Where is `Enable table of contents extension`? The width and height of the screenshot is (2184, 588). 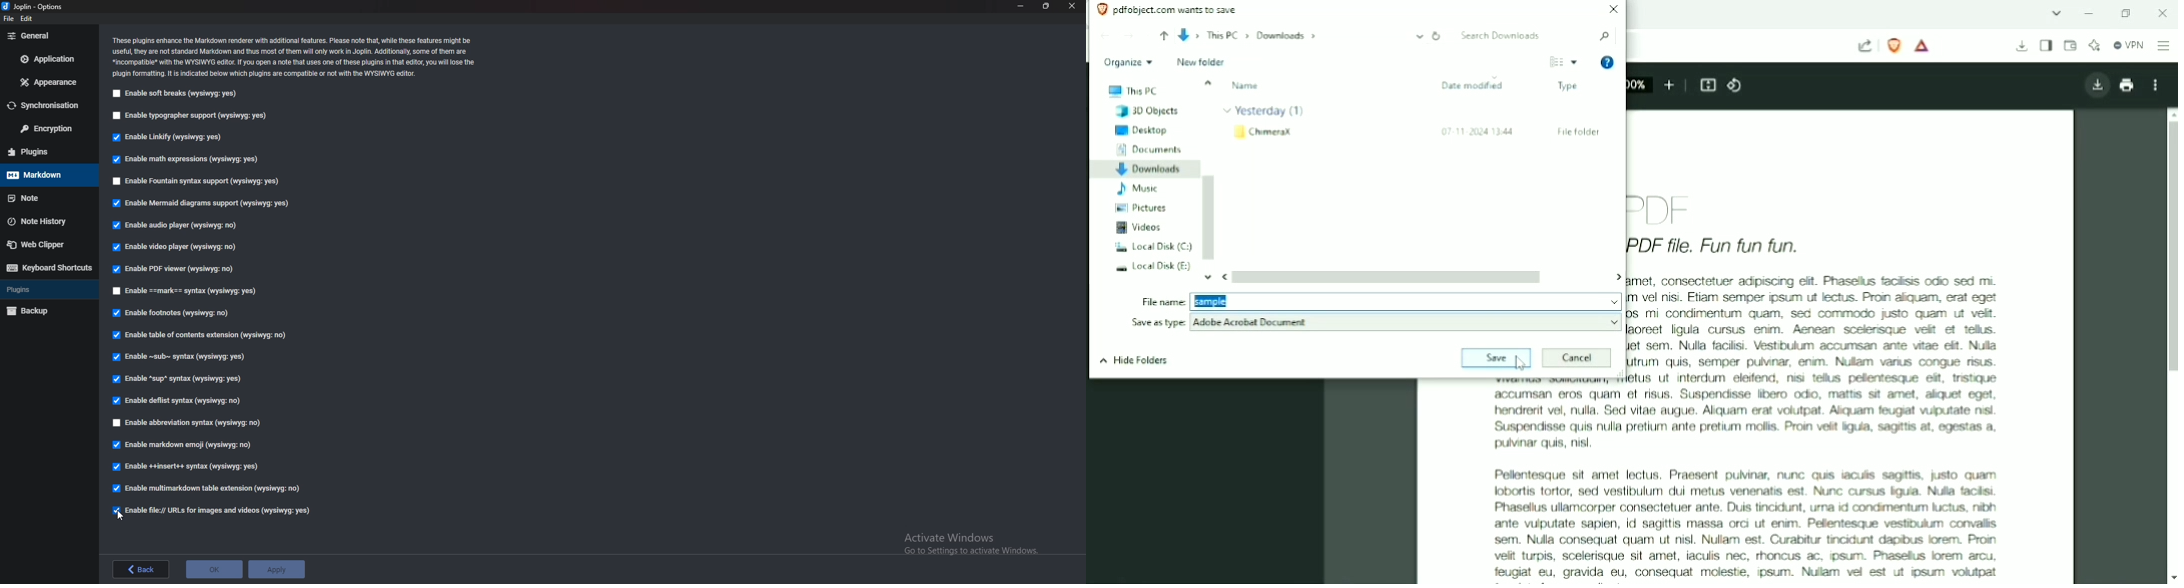 Enable table of contents extension is located at coordinates (202, 334).